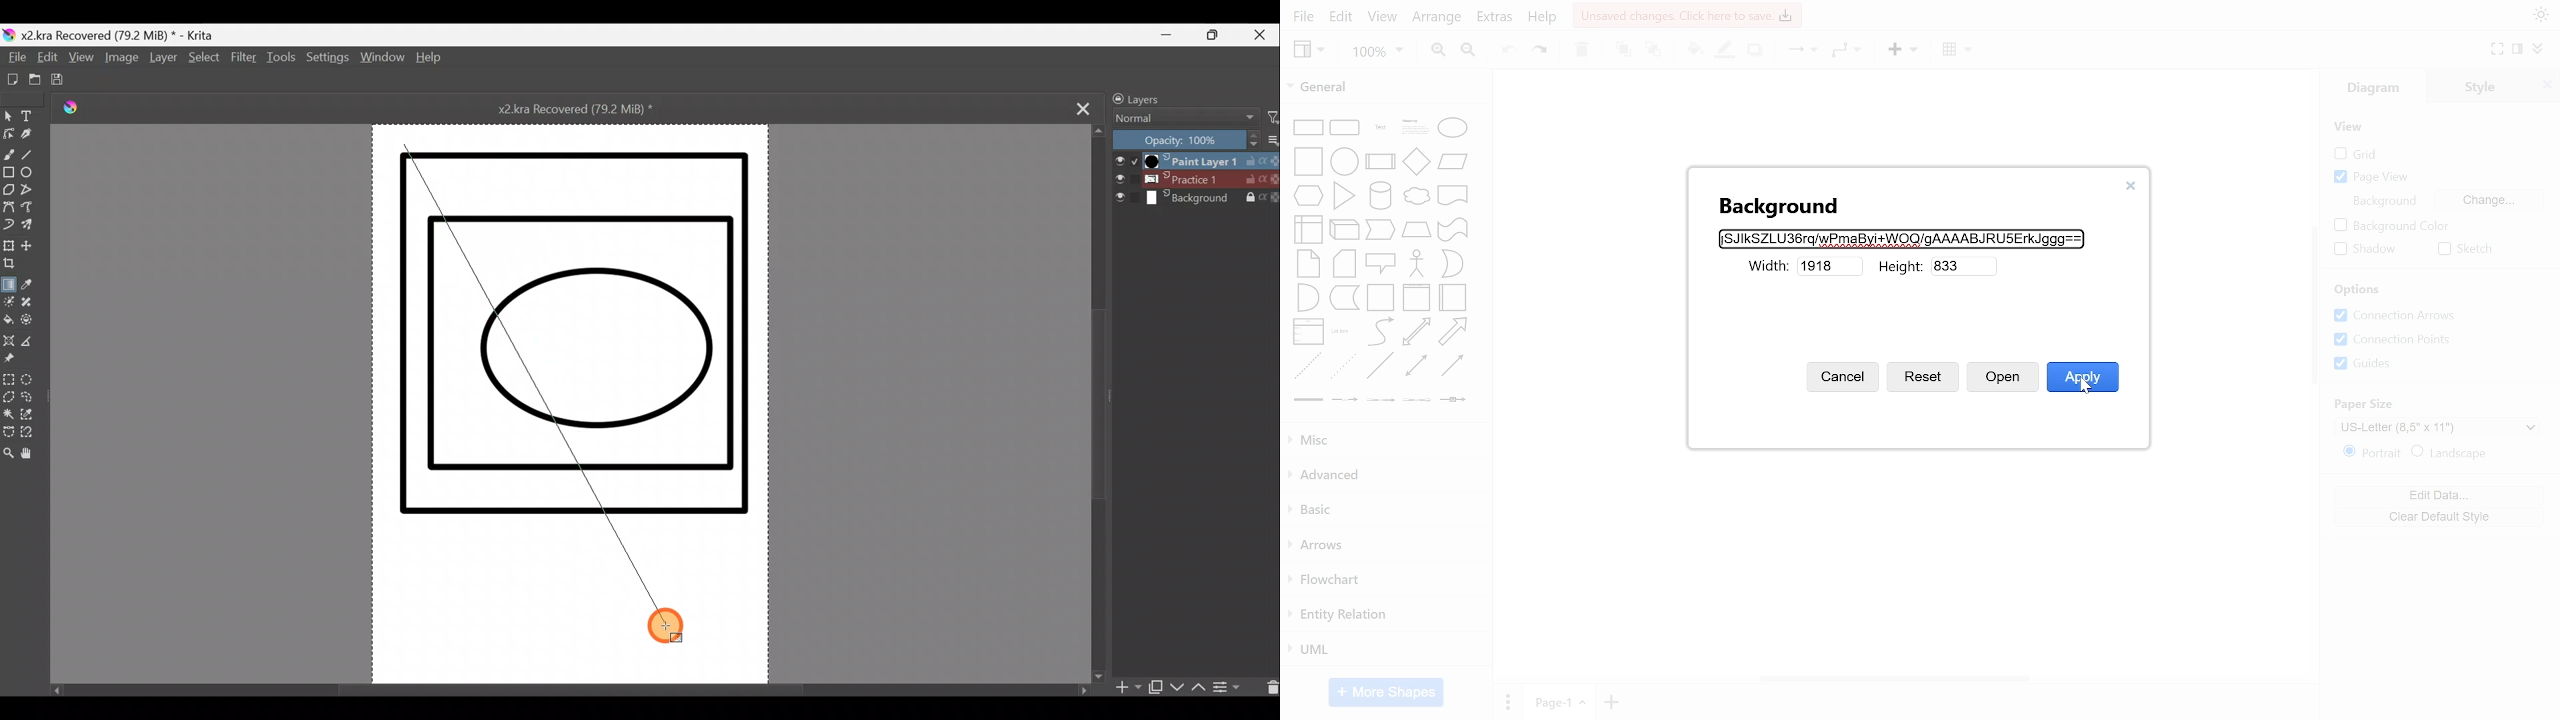 This screenshot has height=728, width=2576. I want to click on Edit shapes tool, so click(8, 135).